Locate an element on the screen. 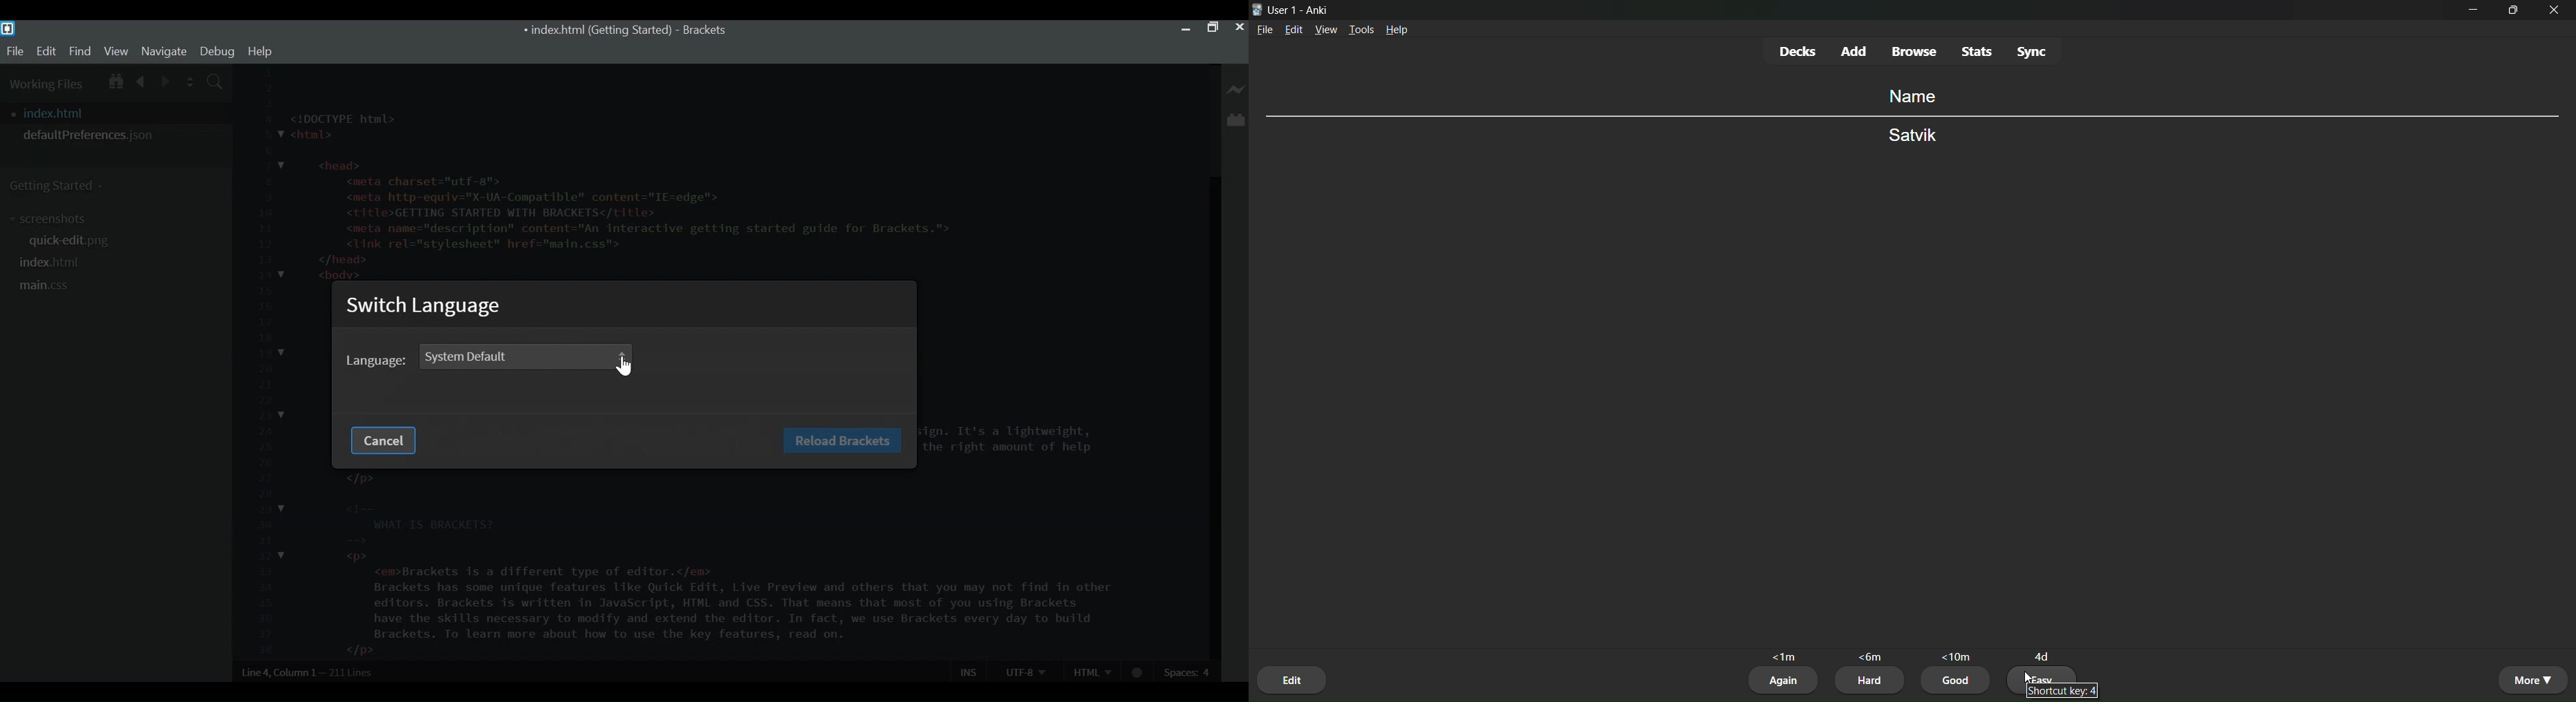  add is located at coordinates (1856, 49).